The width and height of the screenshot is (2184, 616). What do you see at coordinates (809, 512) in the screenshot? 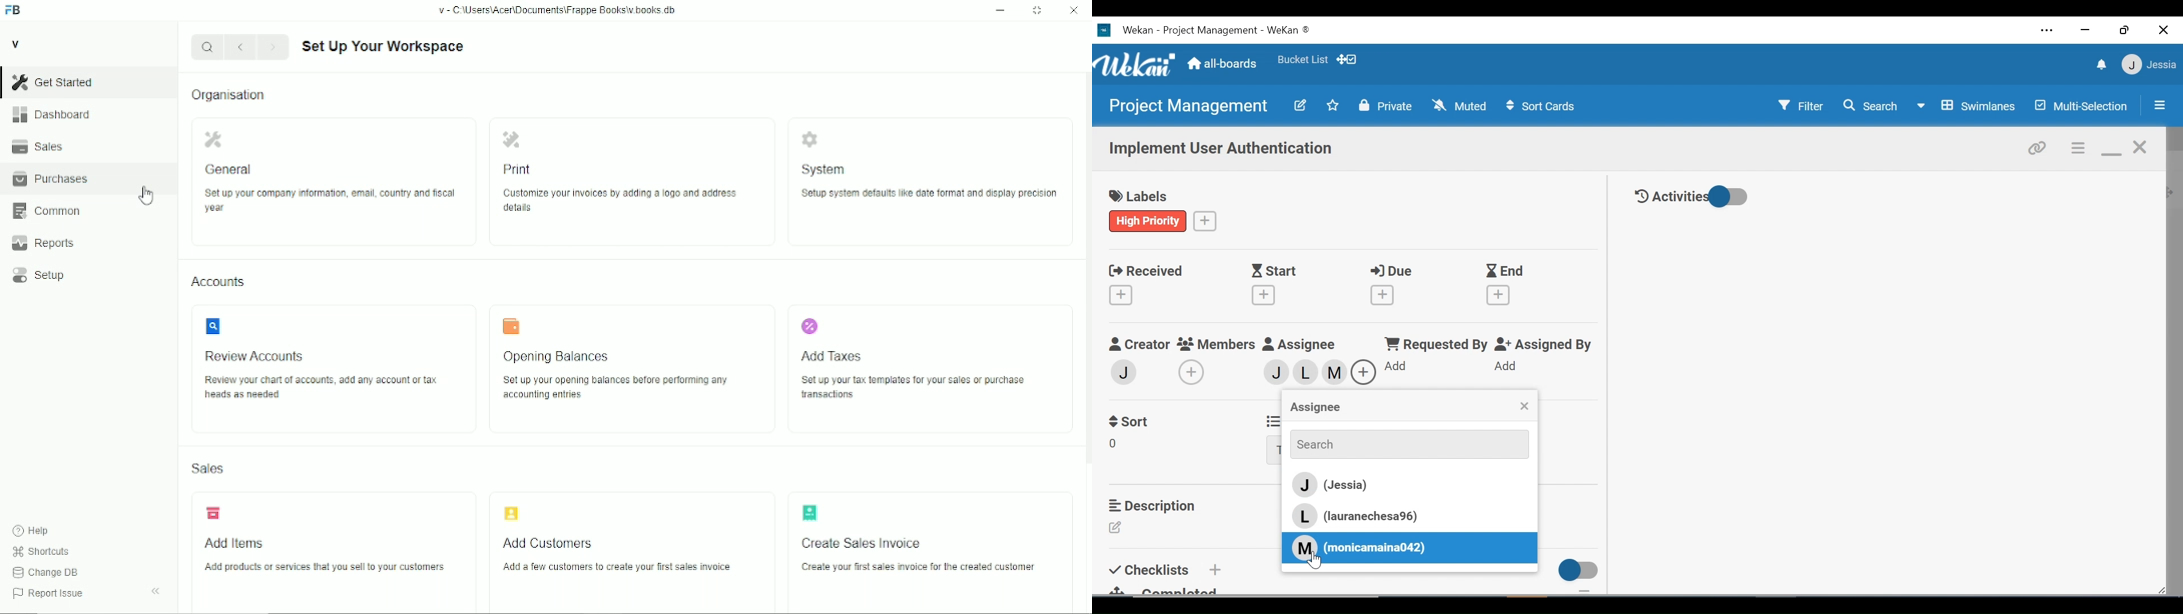
I see `Create Sales Invoice icon` at bounding box center [809, 512].